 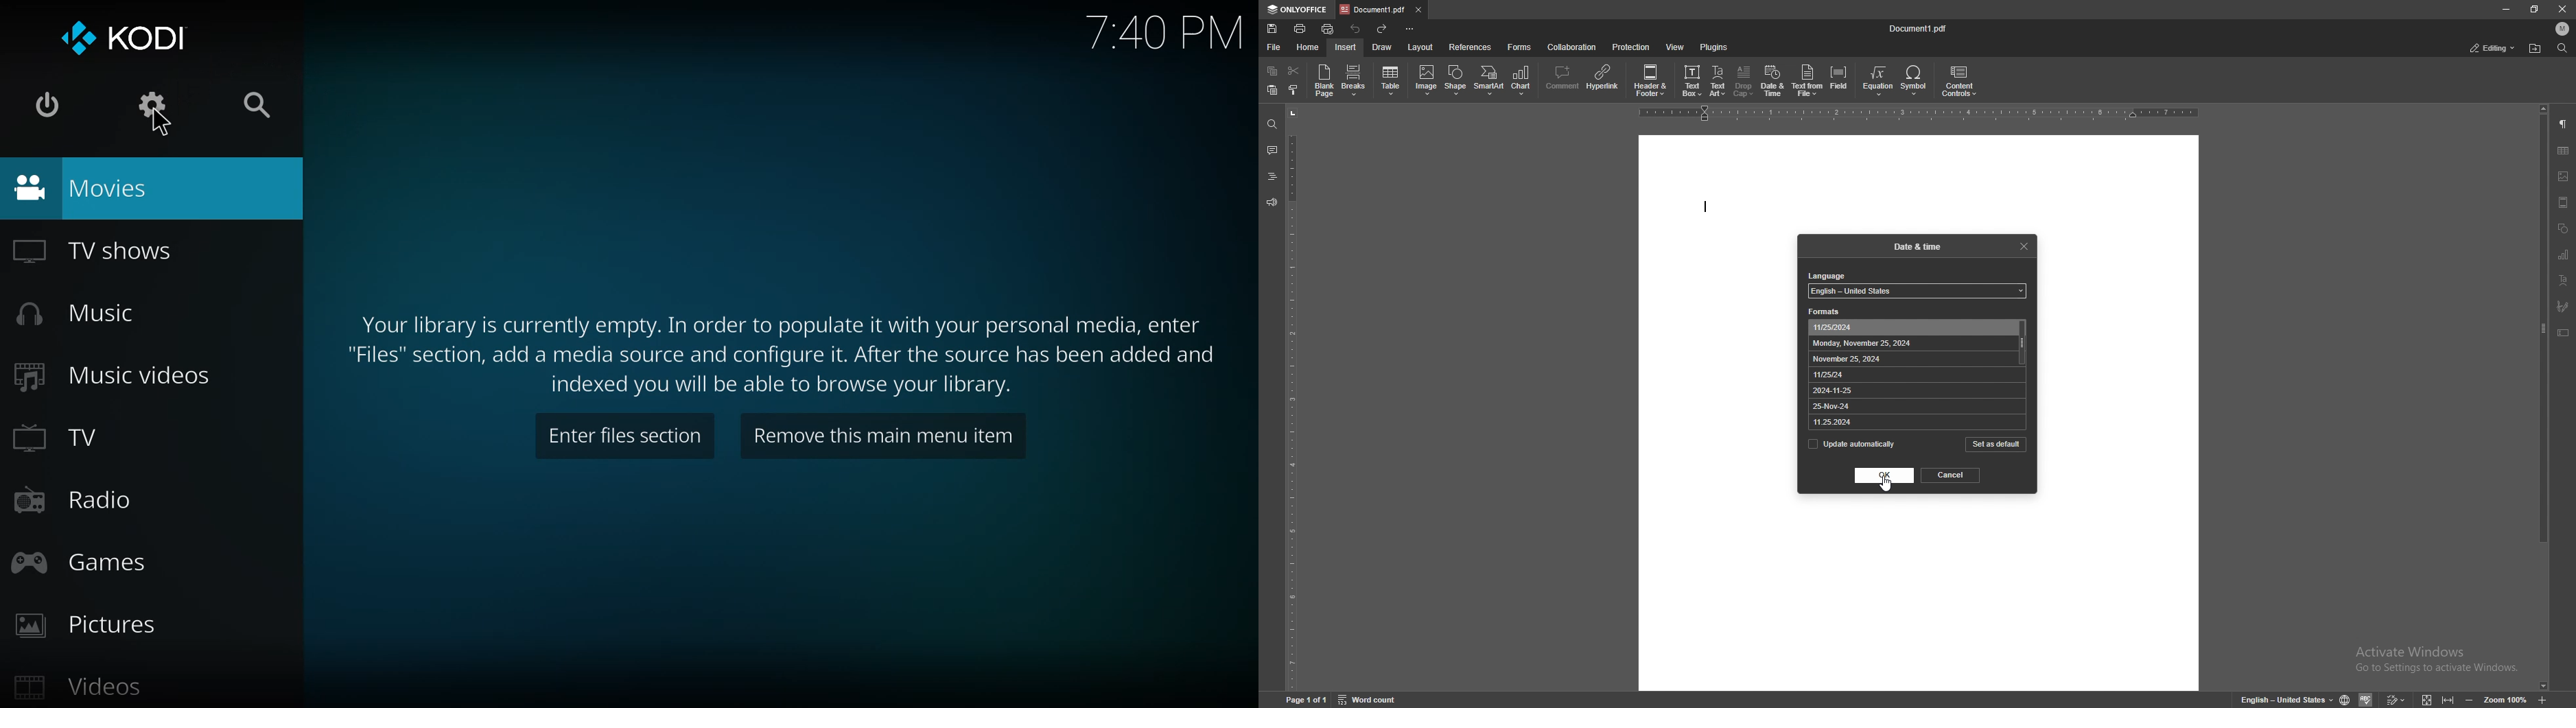 I want to click on date format, so click(x=1843, y=422).